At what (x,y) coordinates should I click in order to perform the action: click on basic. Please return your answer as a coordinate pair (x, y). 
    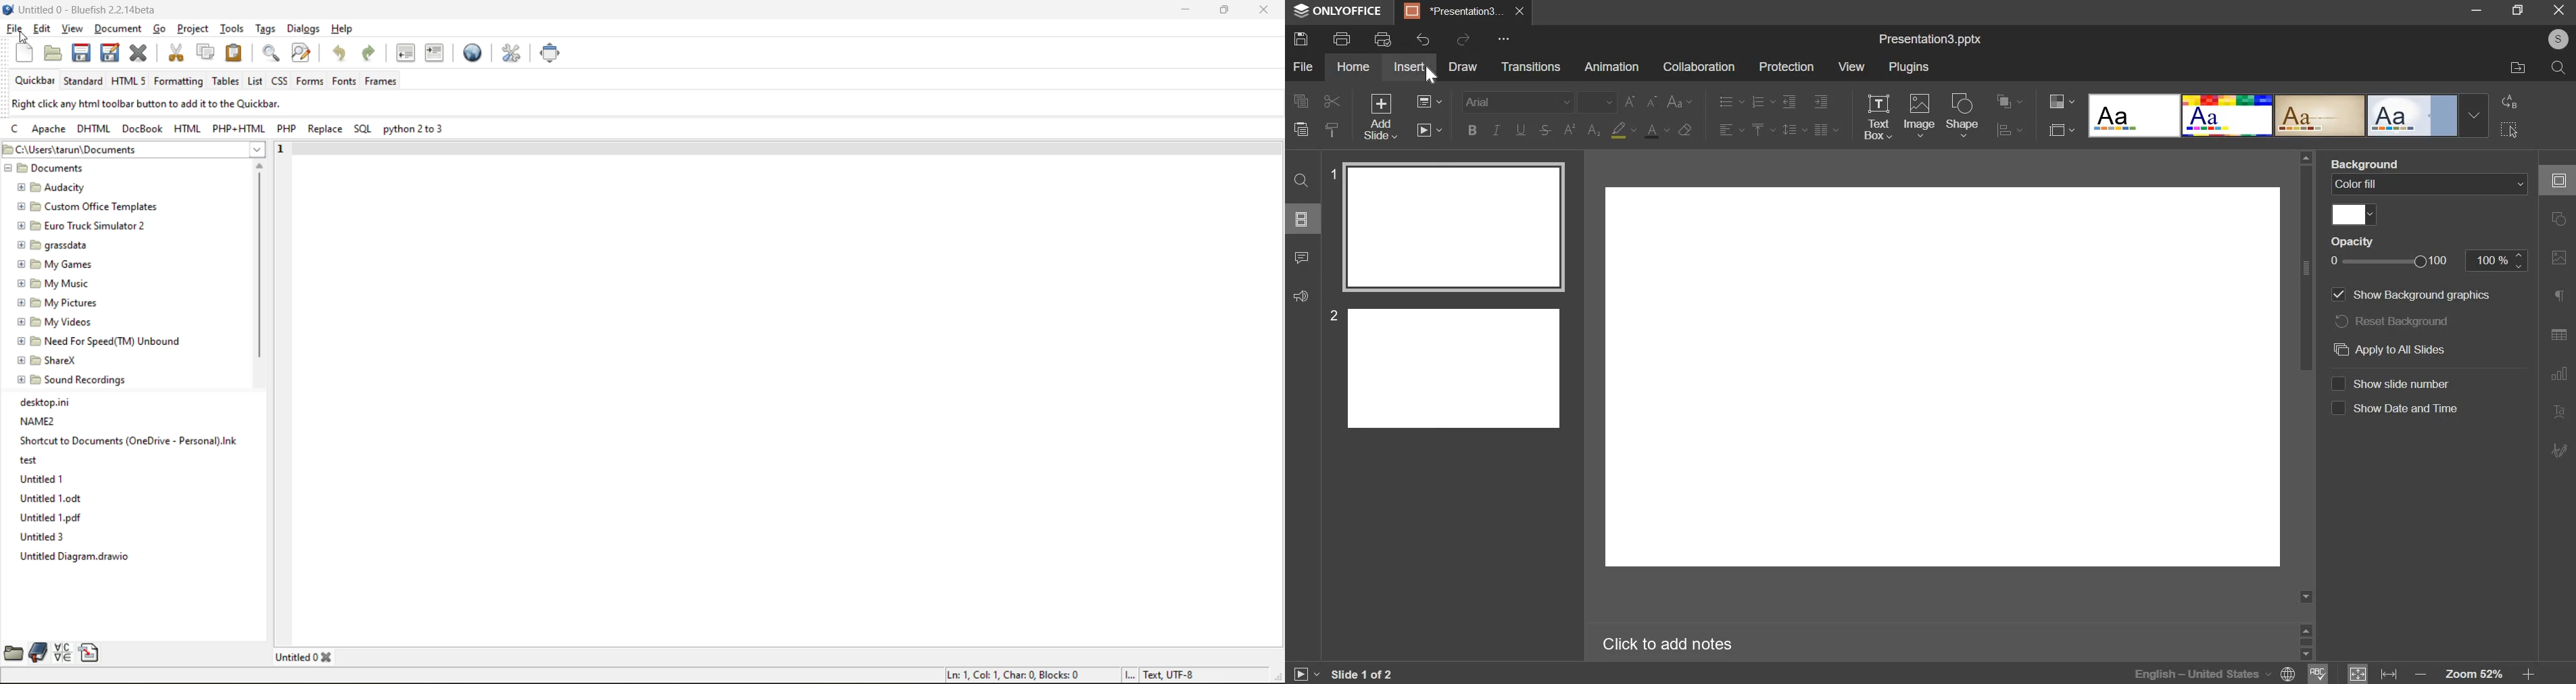
    Looking at the image, I should click on (2227, 116).